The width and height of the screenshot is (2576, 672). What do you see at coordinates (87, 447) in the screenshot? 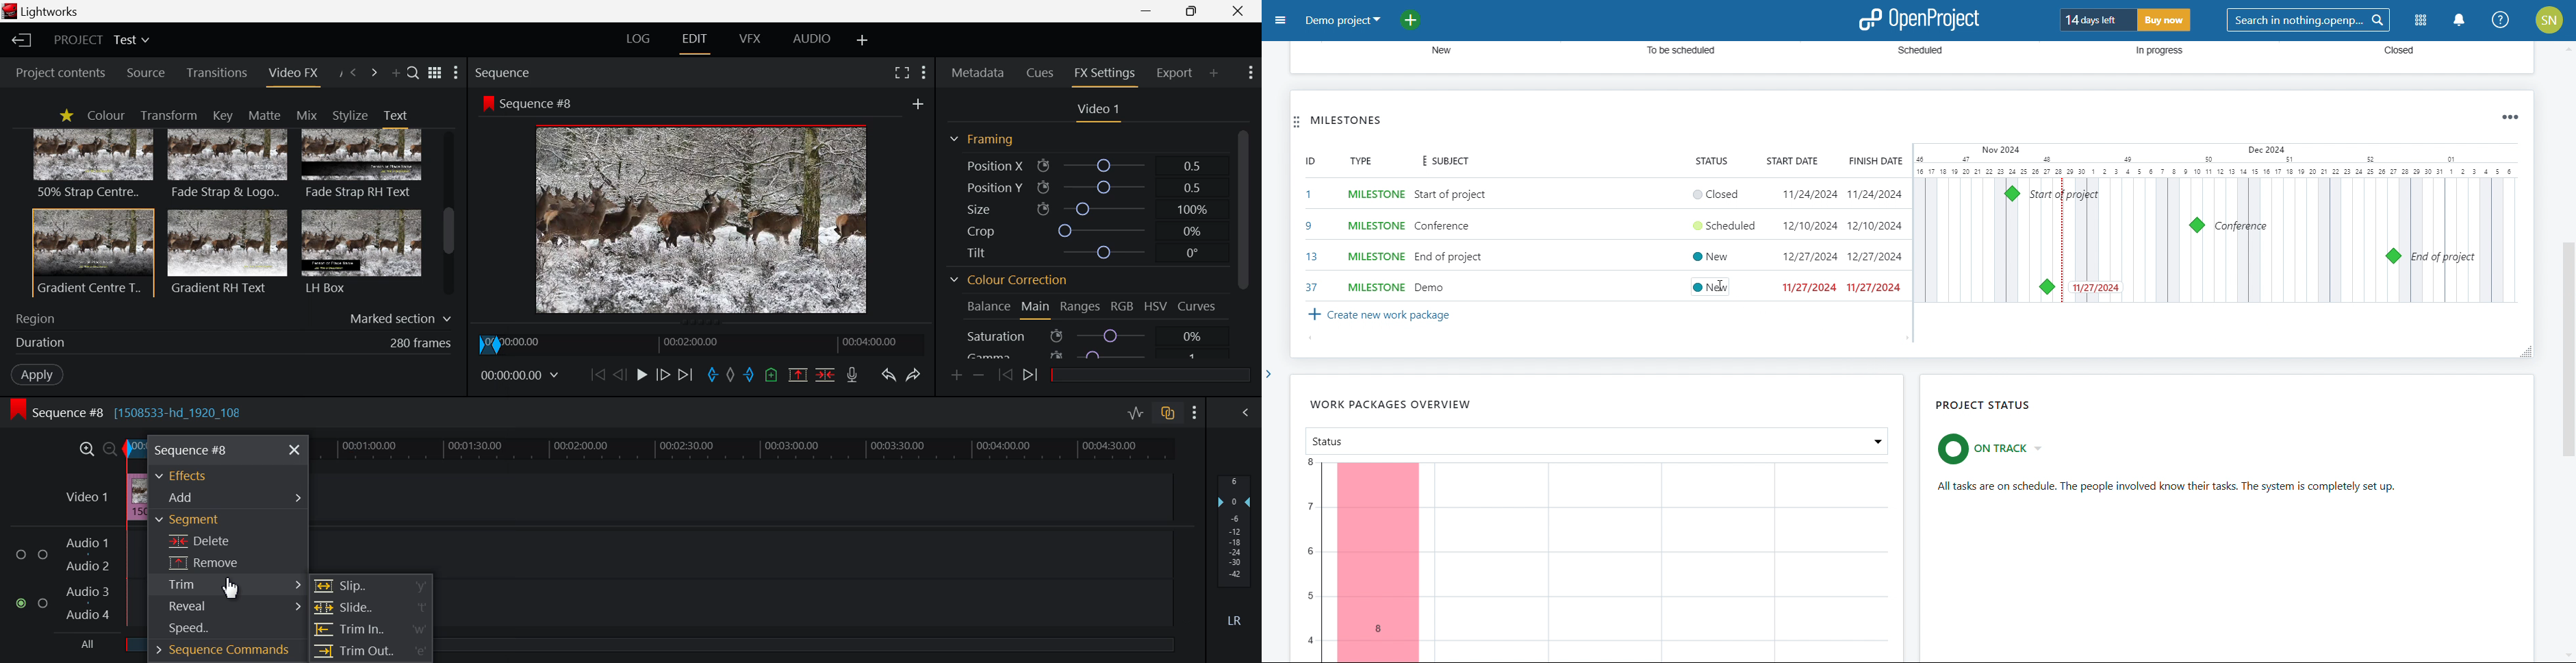
I see `Timeline Zoom In` at bounding box center [87, 447].